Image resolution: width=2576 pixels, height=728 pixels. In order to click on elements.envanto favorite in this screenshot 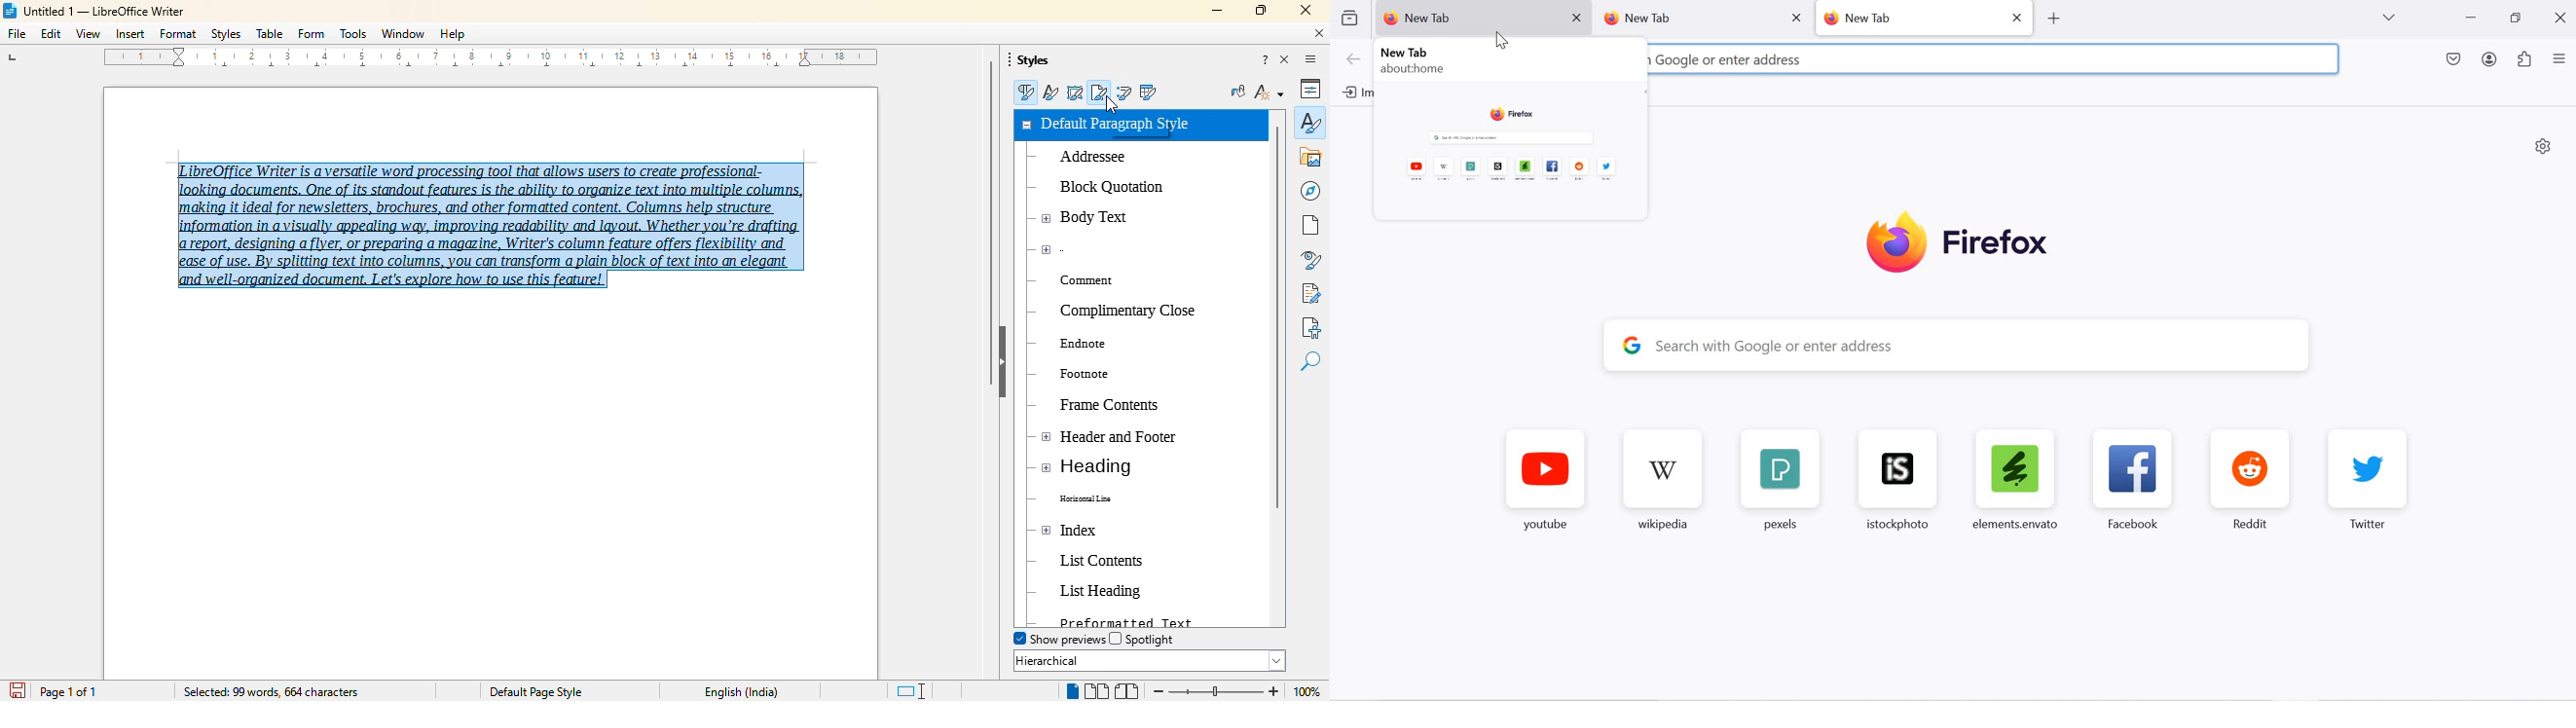, I will do `click(2014, 478)`.